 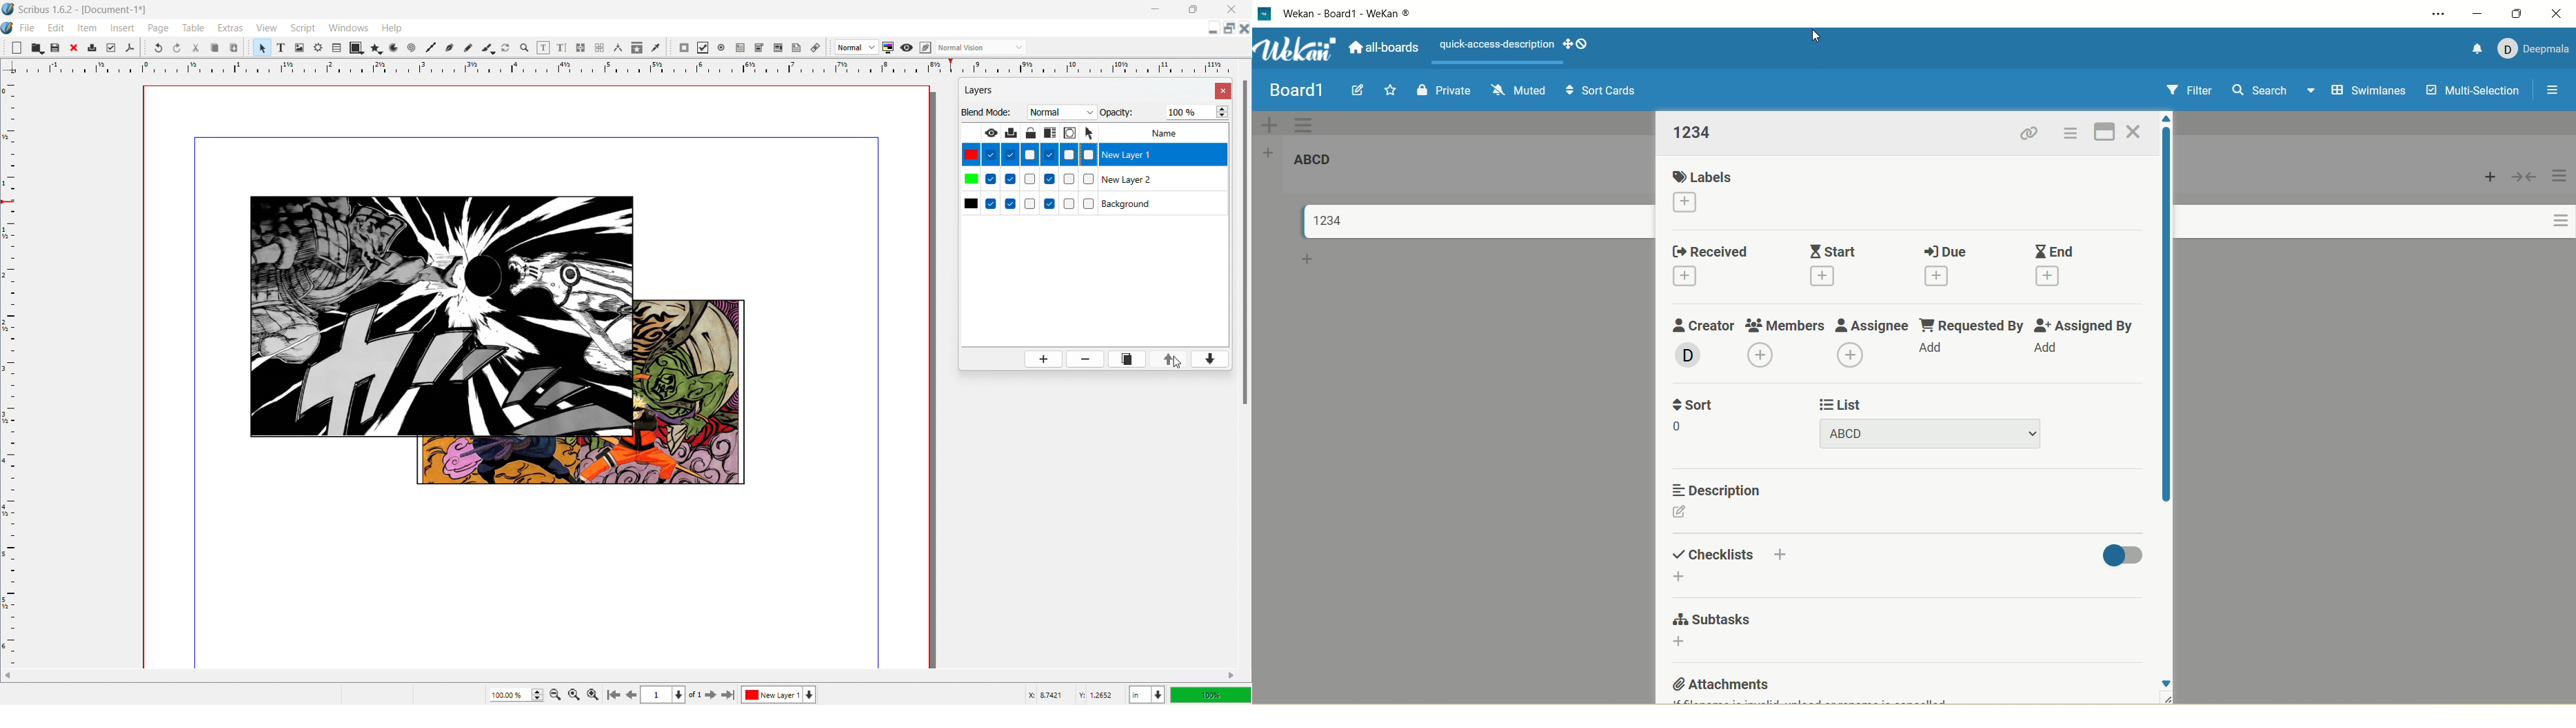 I want to click on paste, so click(x=234, y=48).